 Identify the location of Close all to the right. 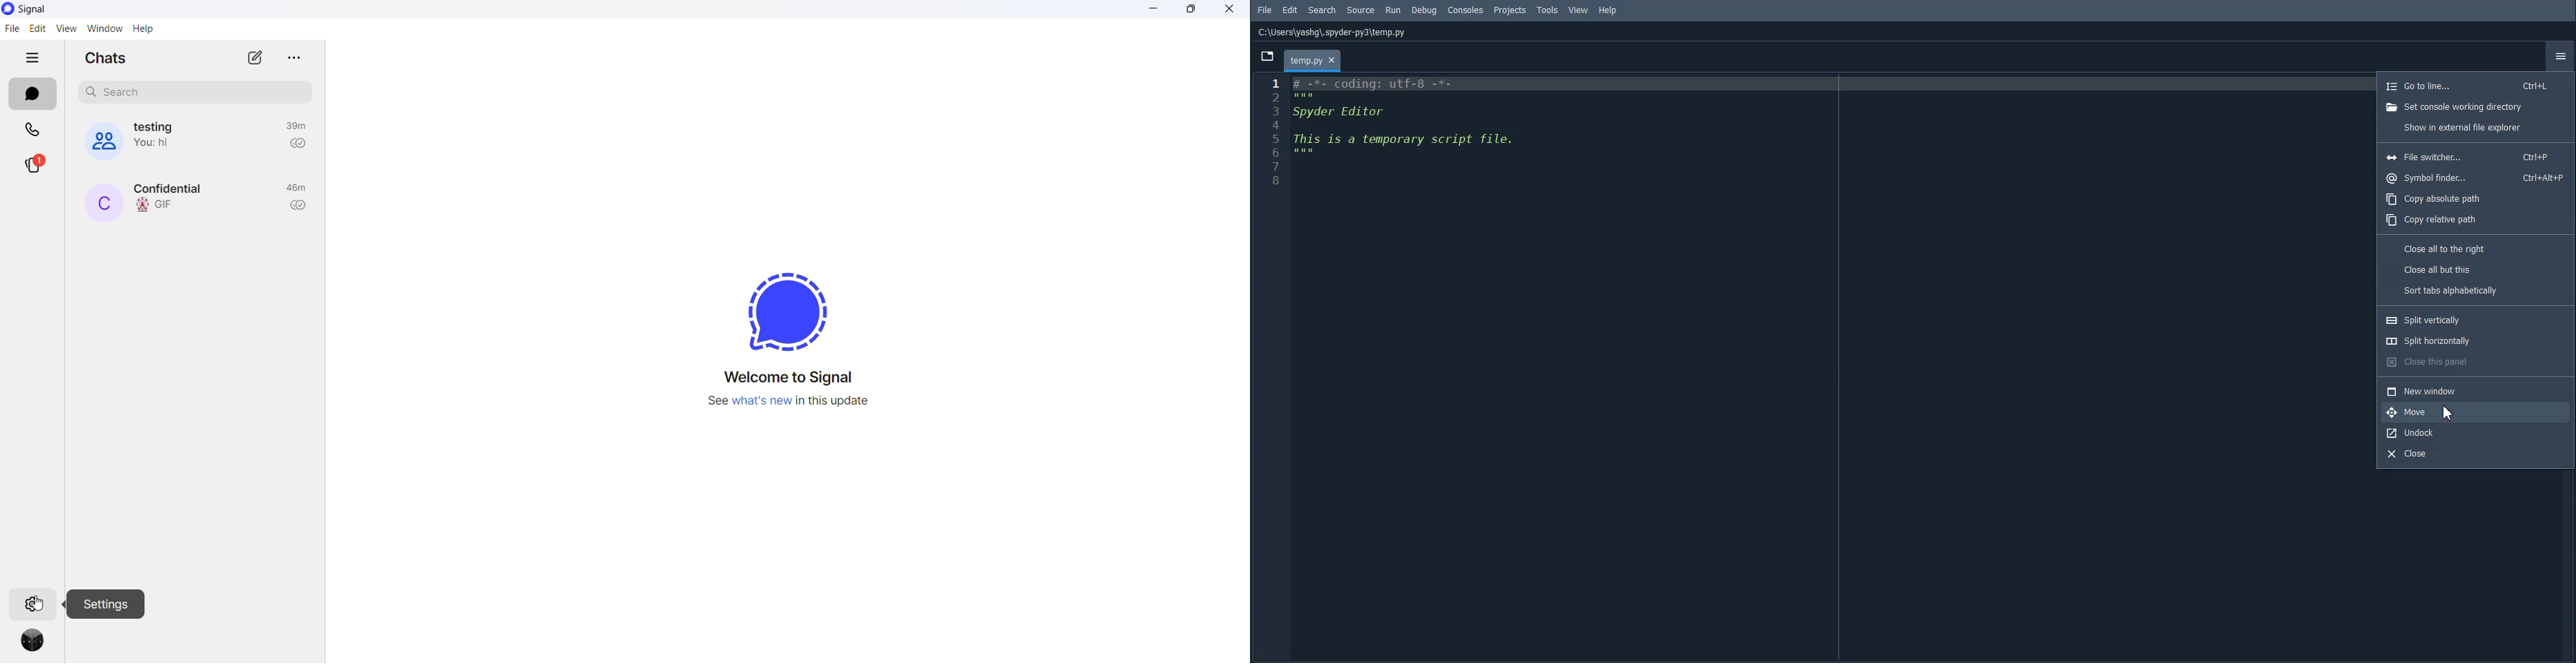
(2477, 247).